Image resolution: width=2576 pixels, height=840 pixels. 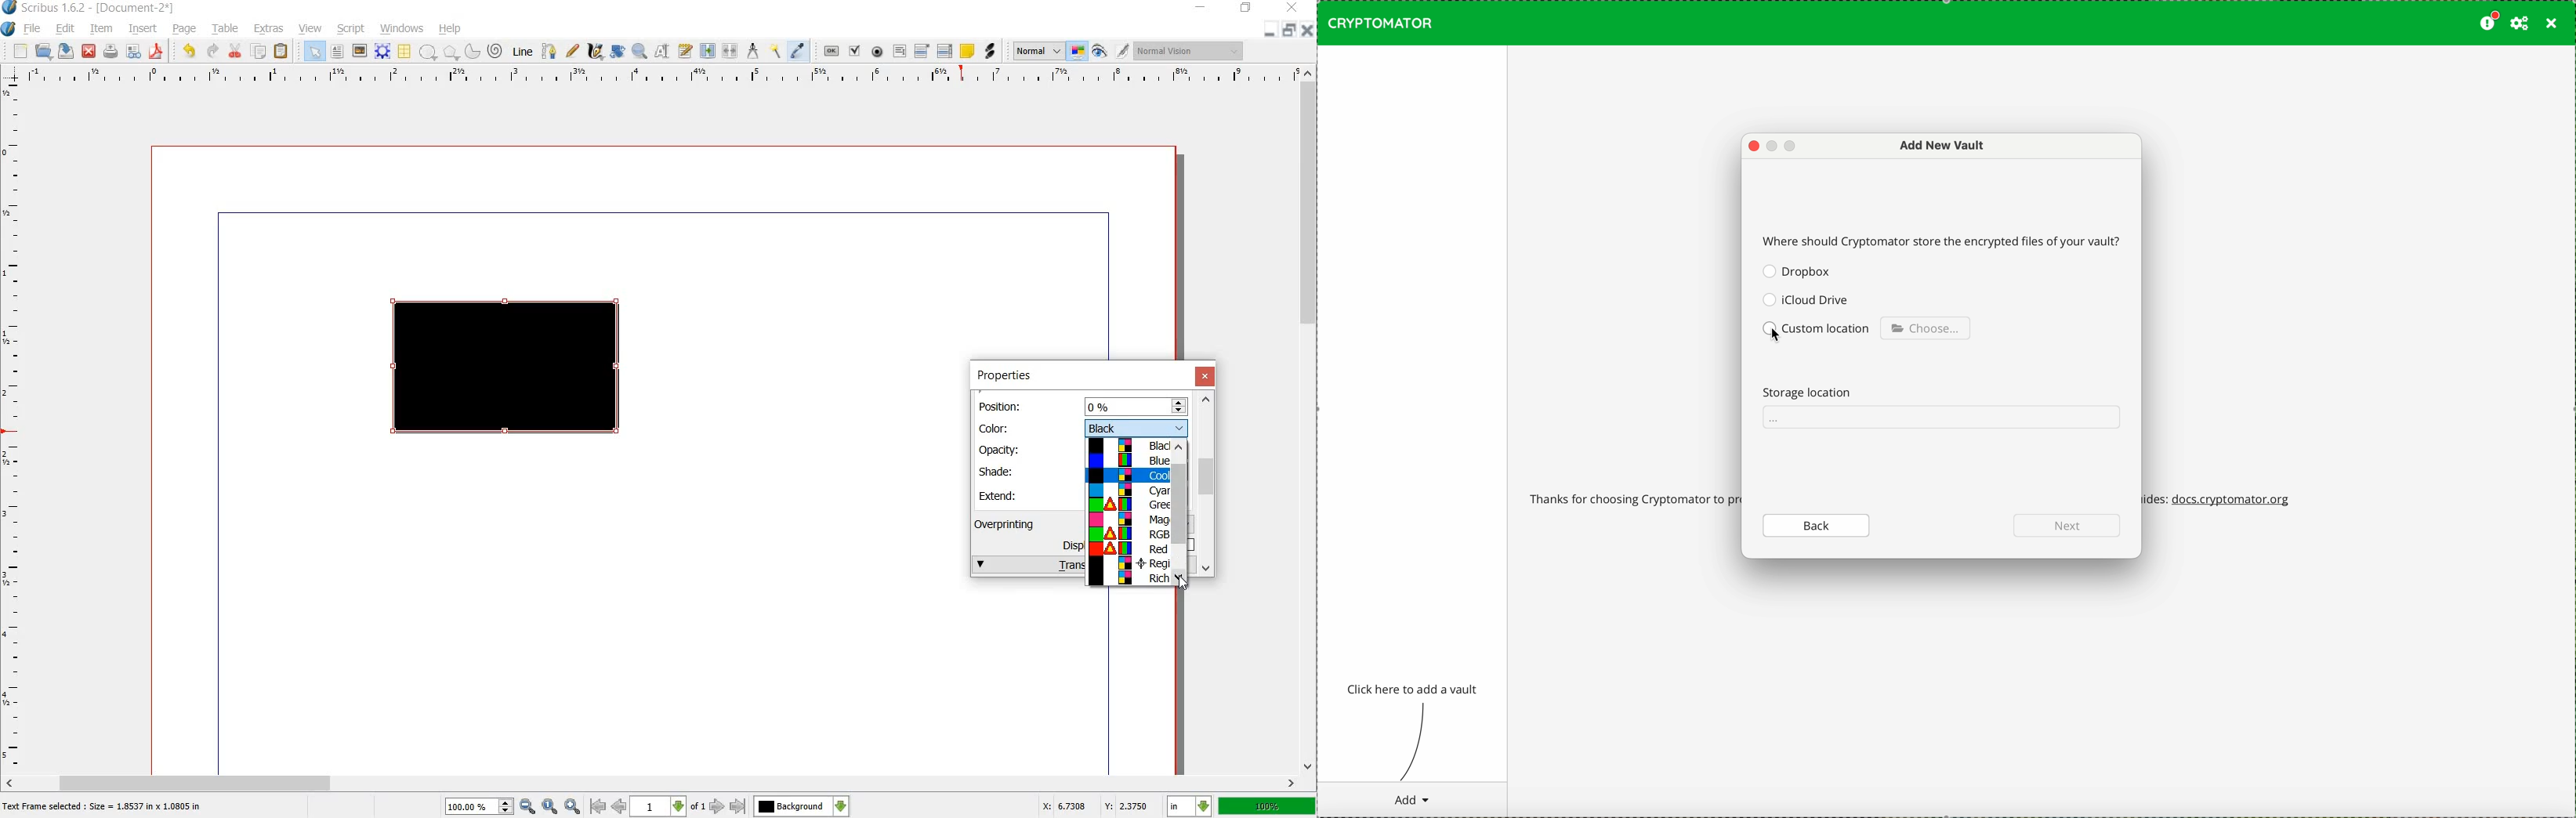 What do you see at coordinates (428, 52) in the screenshot?
I see `shape` at bounding box center [428, 52].